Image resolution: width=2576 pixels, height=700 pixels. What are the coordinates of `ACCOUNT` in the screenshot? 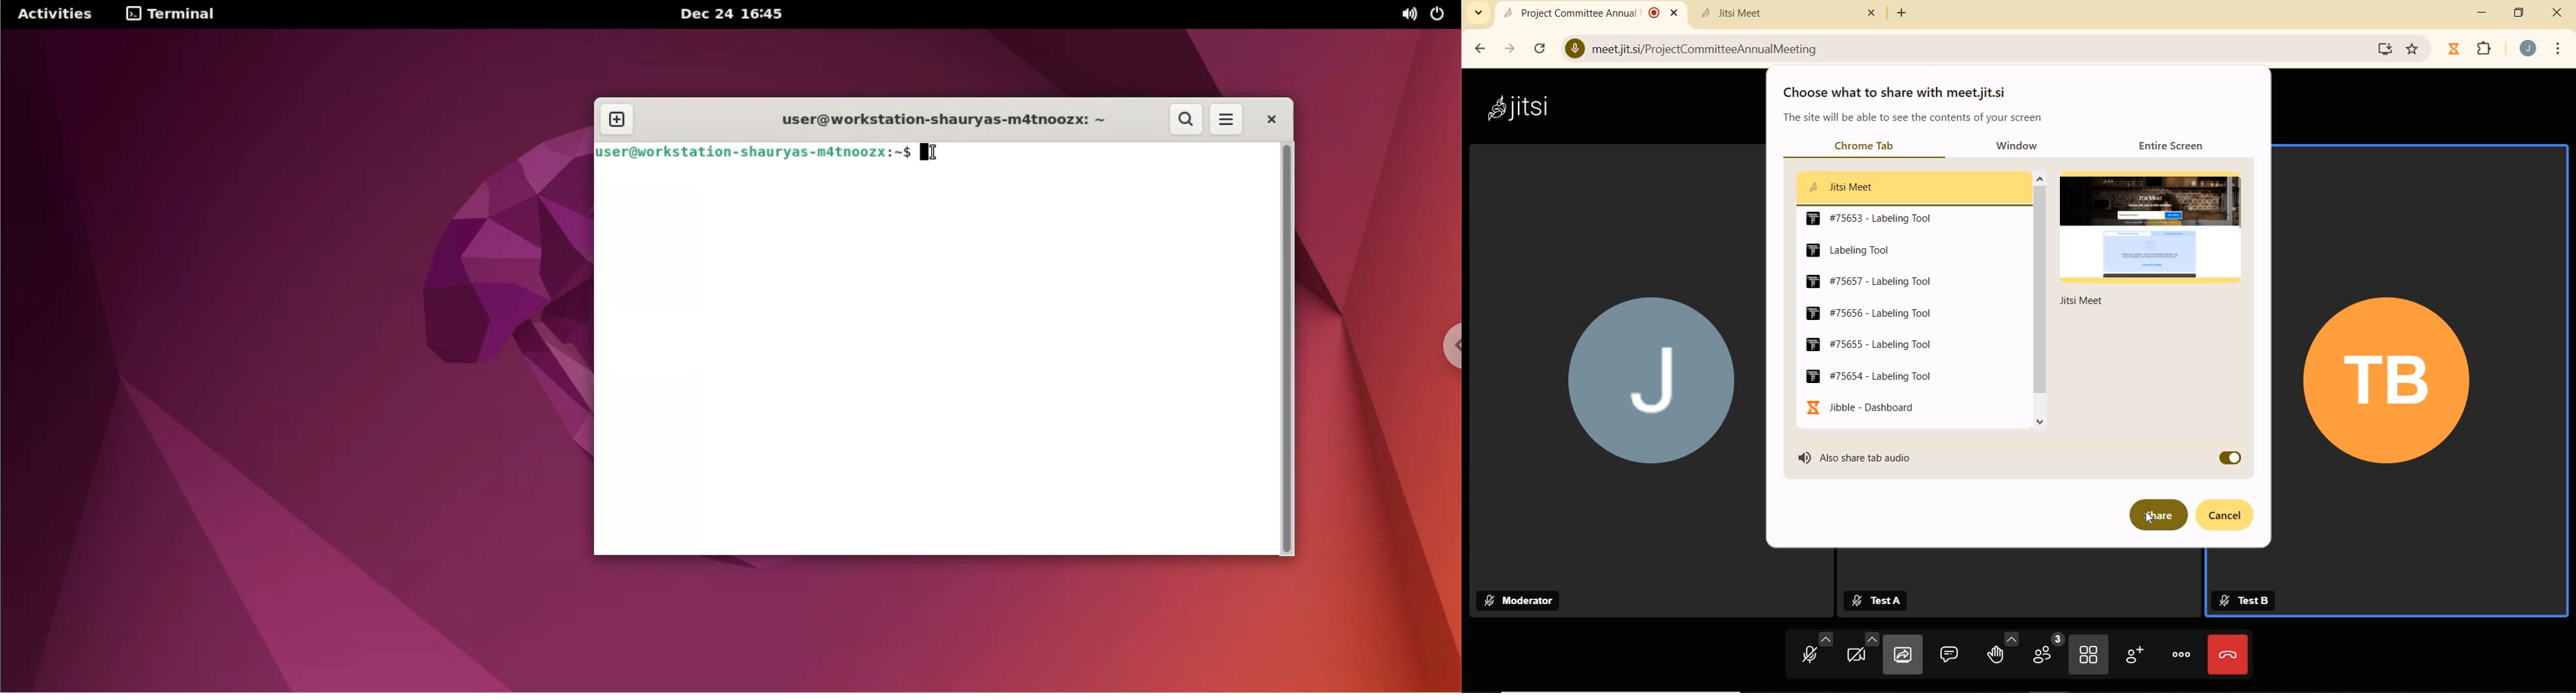 It's located at (2529, 48).